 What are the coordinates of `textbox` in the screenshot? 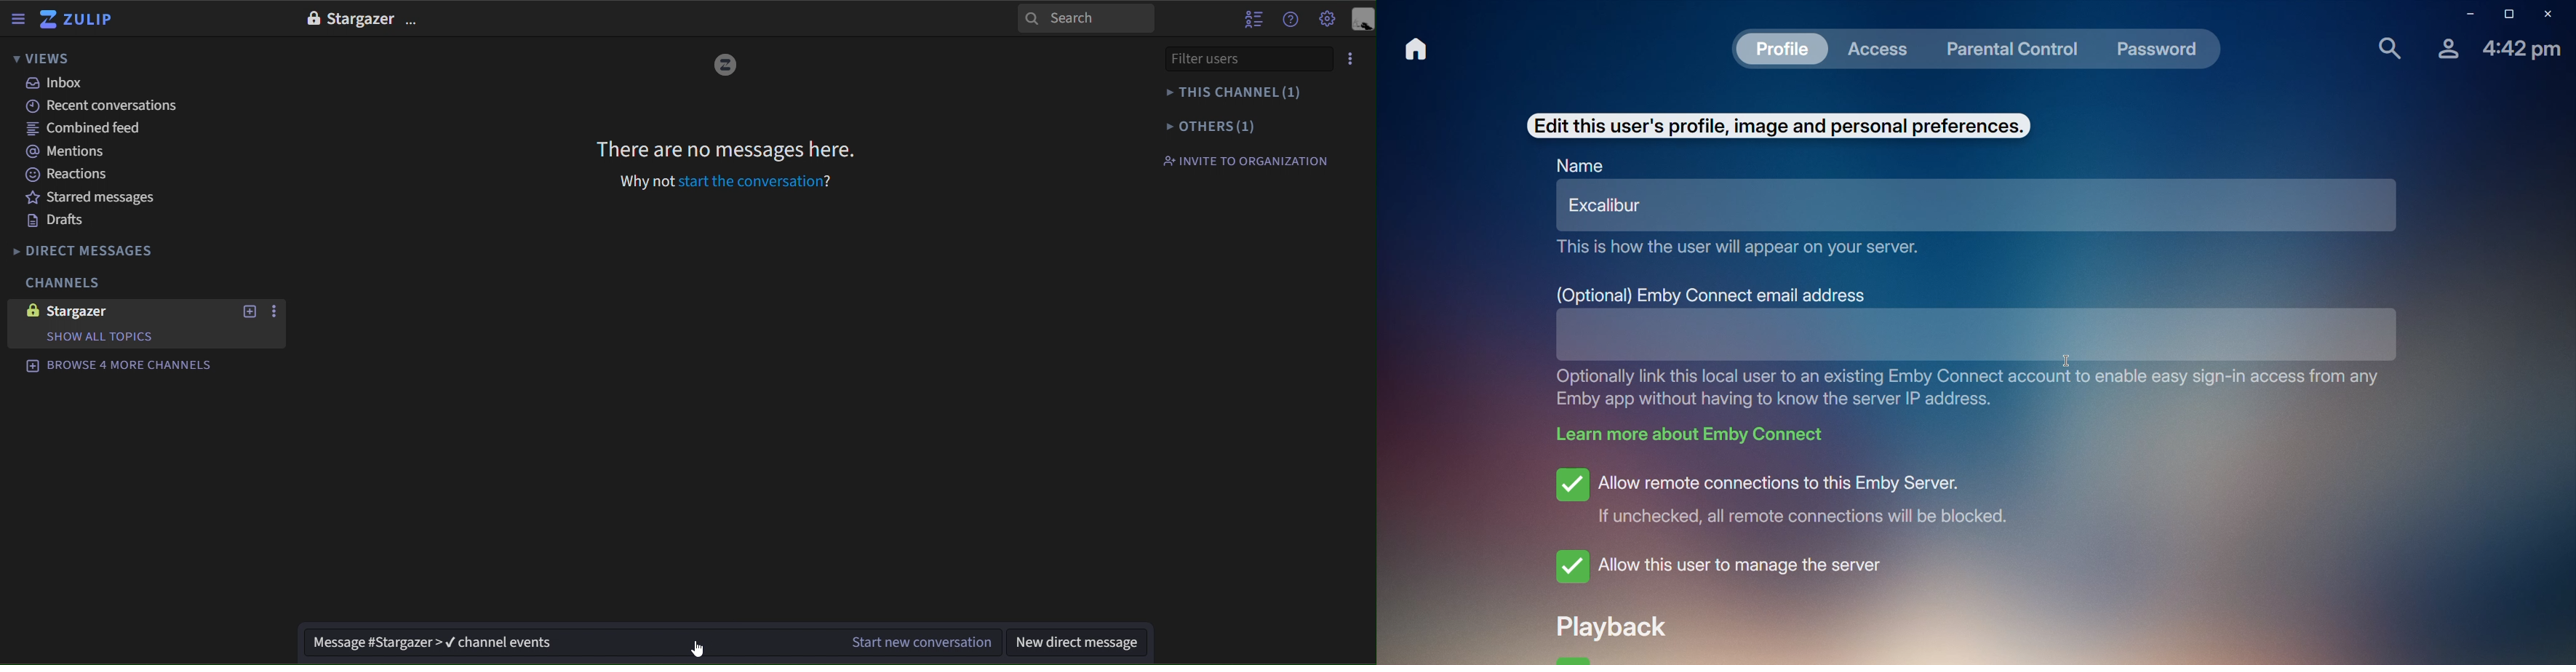 It's located at (1935, 331).